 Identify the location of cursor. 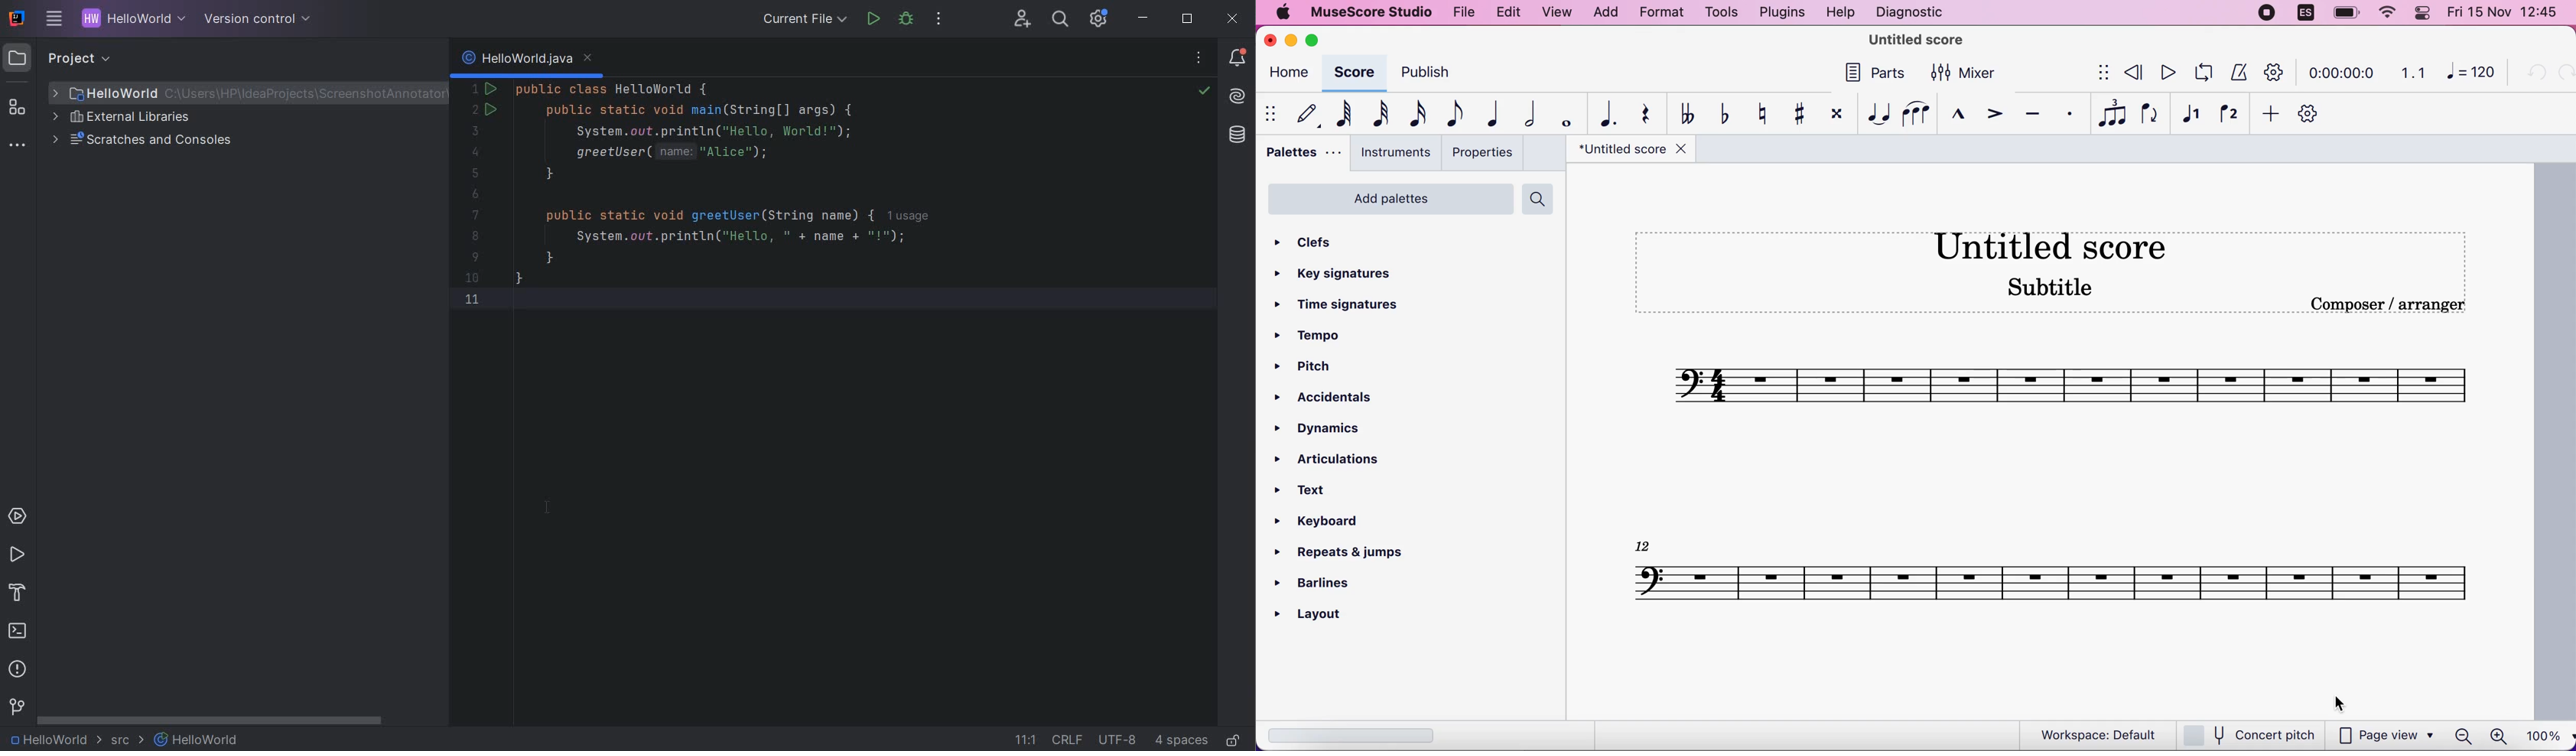
(550, 508).